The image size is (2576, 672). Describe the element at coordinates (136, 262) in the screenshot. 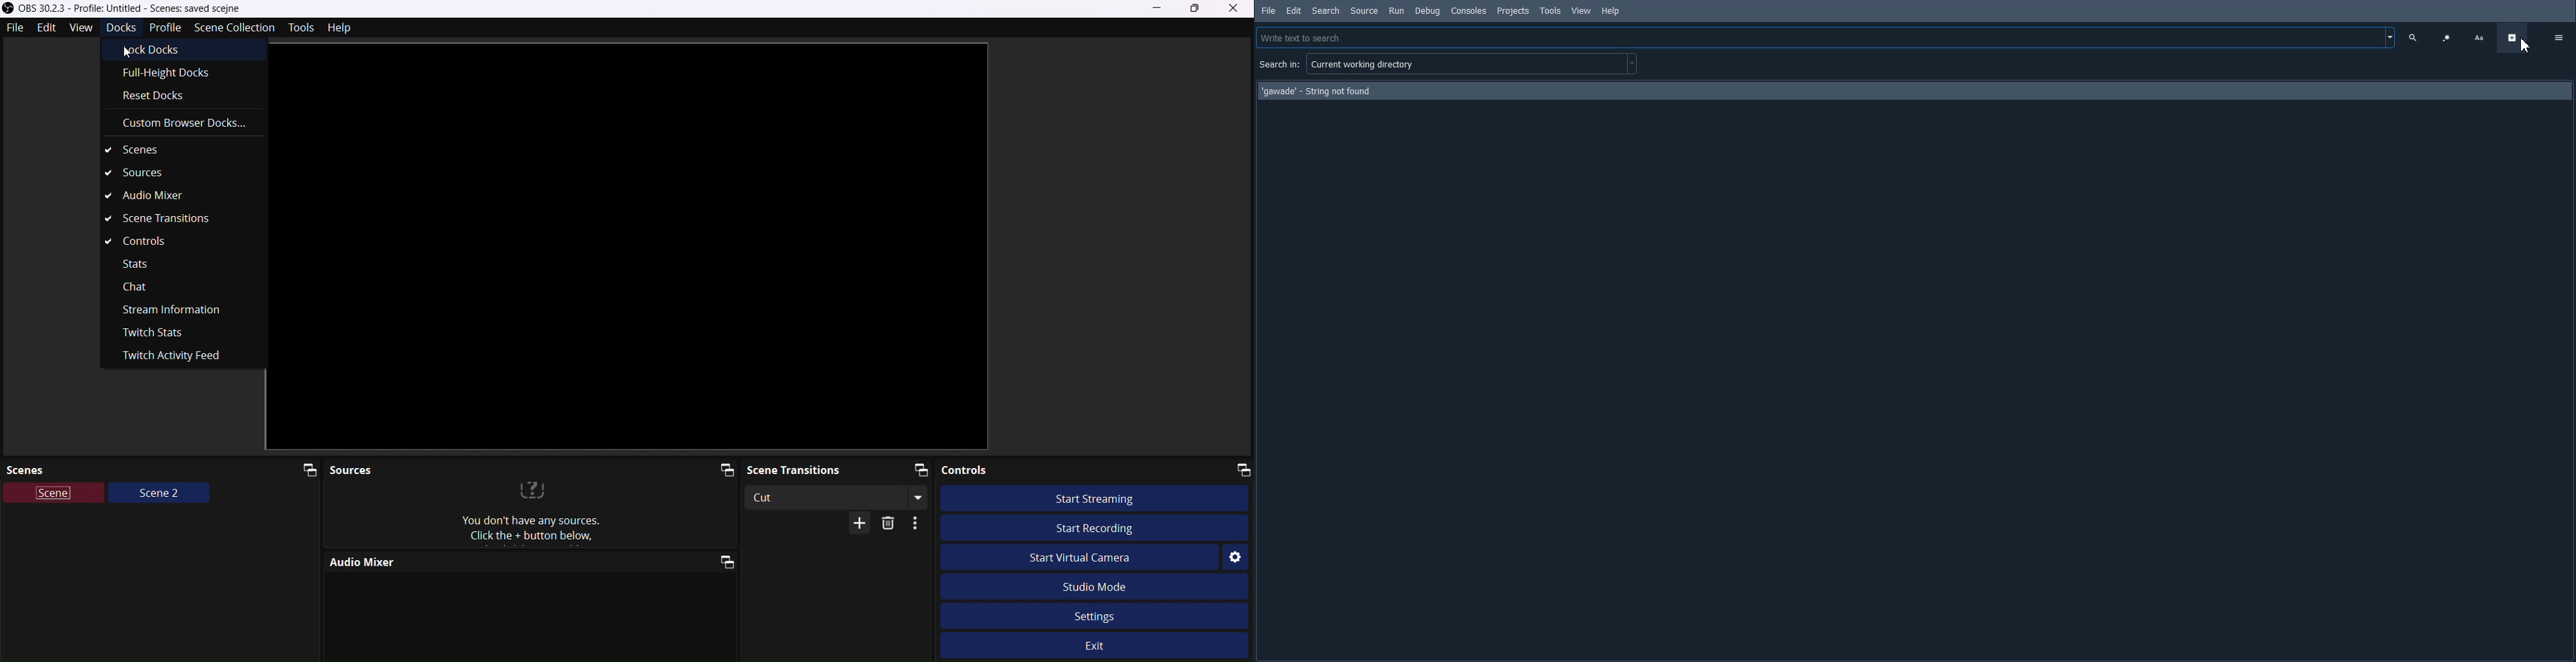

I see `Status` at that location.